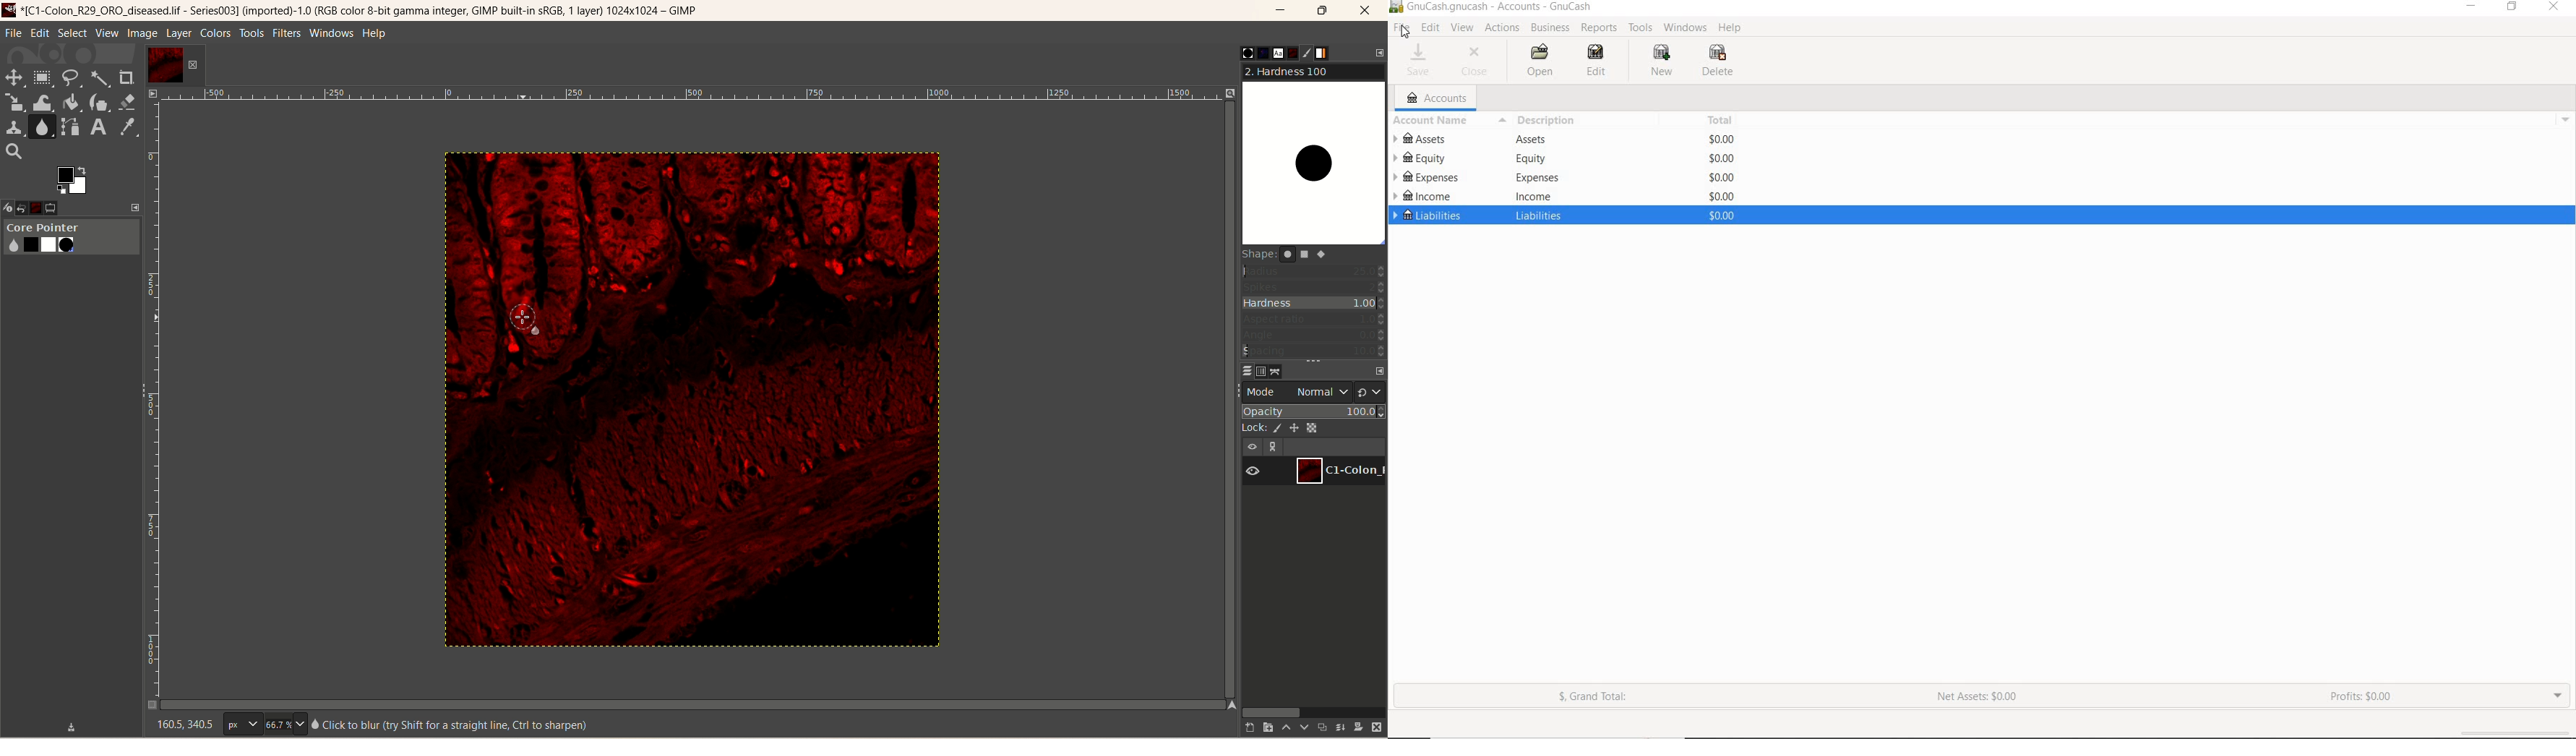 This screenshot has height=756, width=2576. What do you see at coordinates (1331, 54) in the screenshot?
I see `gradient` at bounding box center [1331, 54].